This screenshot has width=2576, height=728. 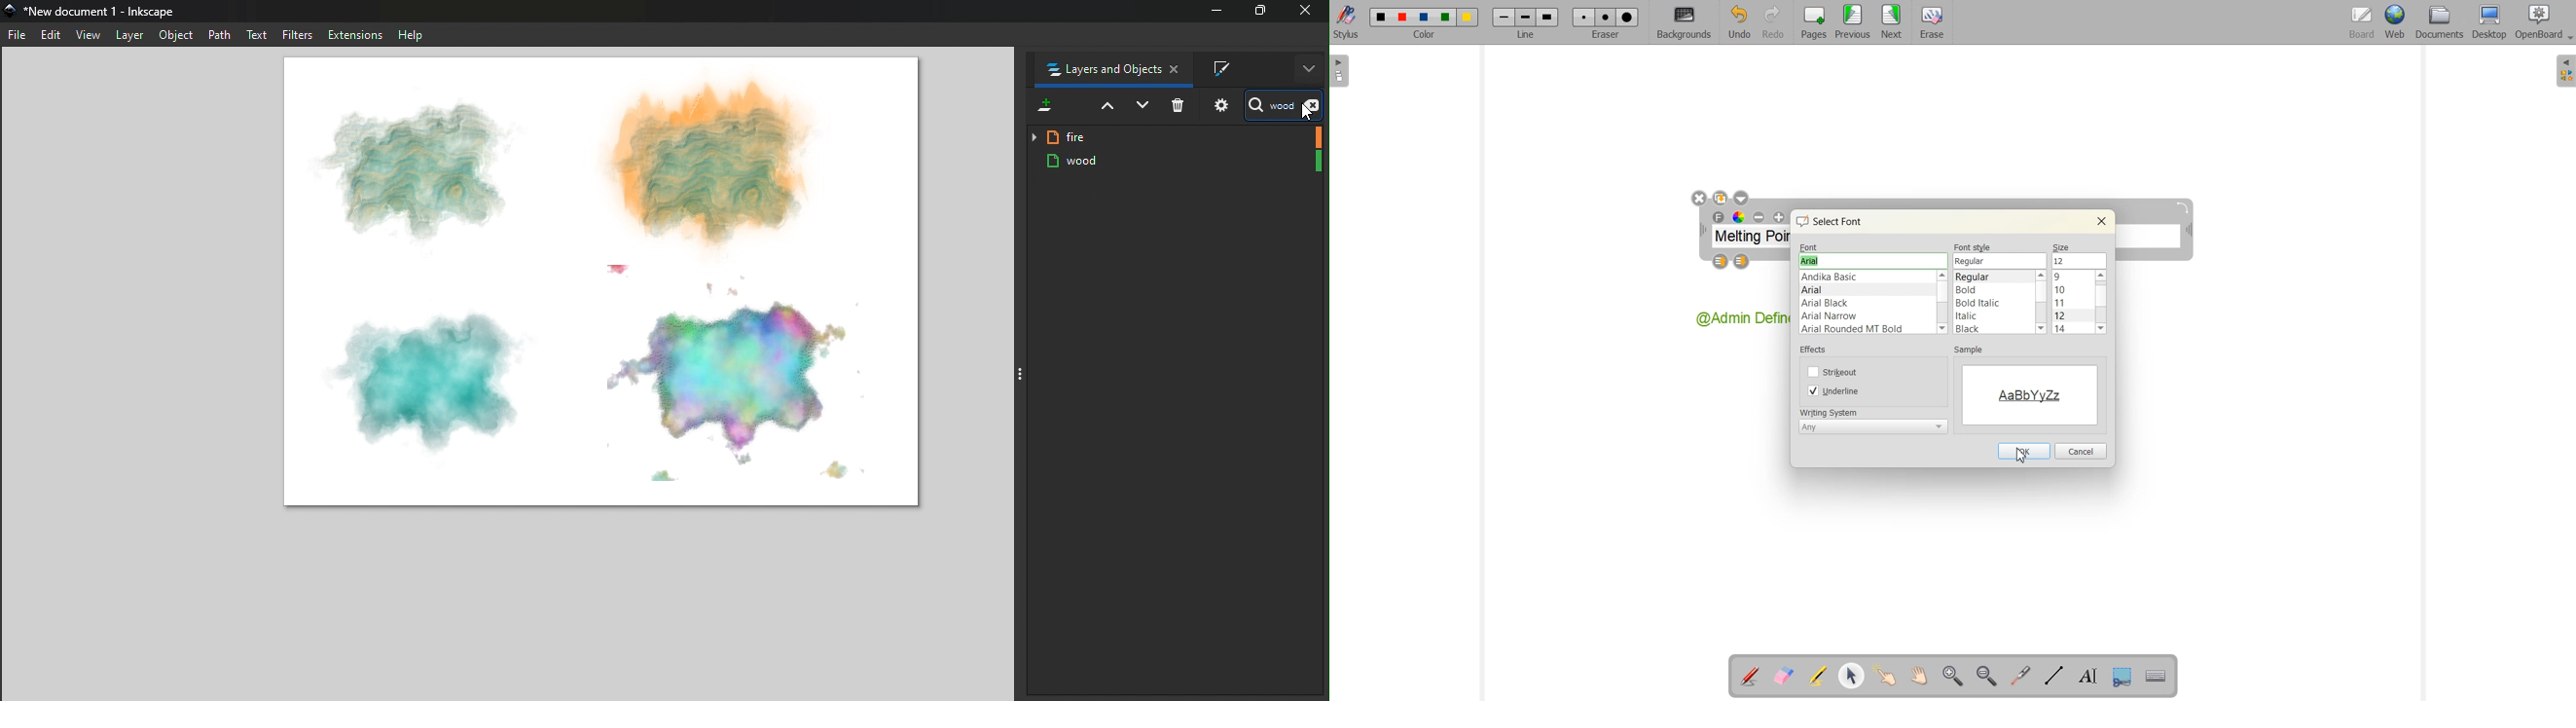 What do you see at coordinates (2041, 302) in the screenshot?
I see `Vertical scroll bar` at bounding box center [2041, 302].